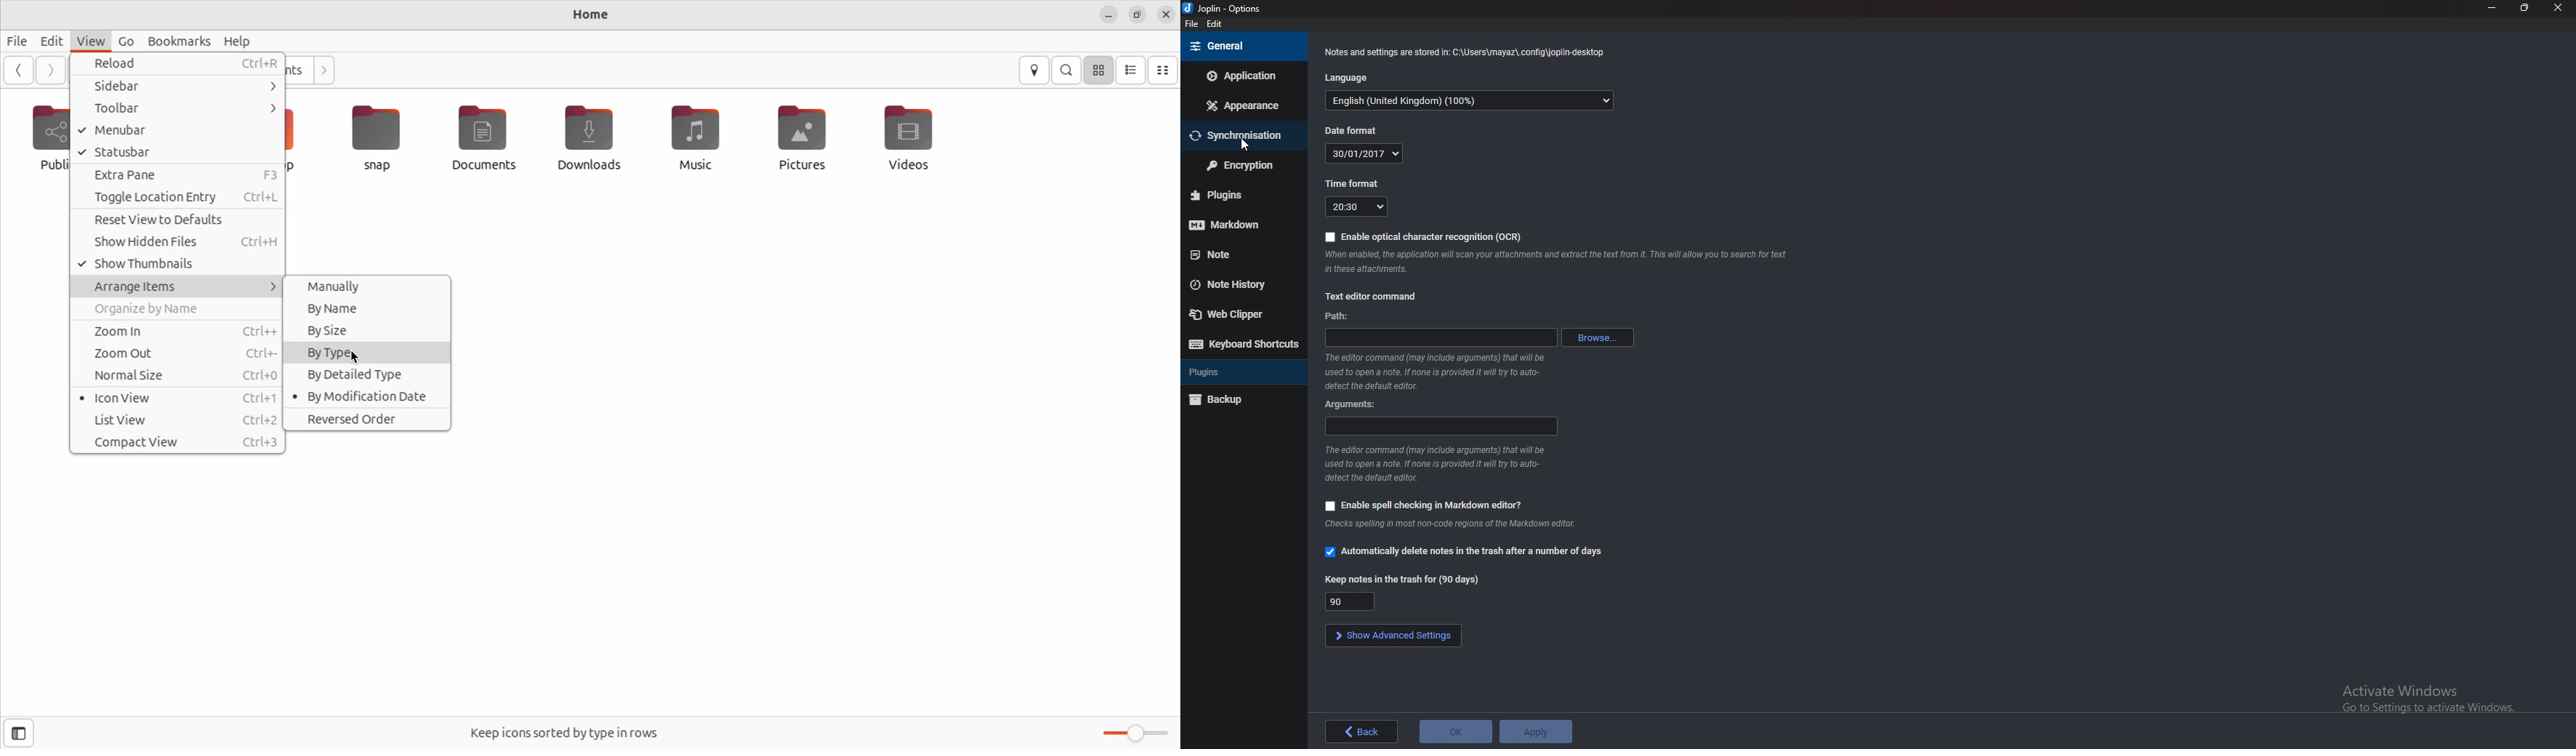 This screenshot has height=756, width=2576. What do you see at coordinates (1244, 344) in the screenshot?
I see `keyboard shortcuts` at bounding box center [1244, 344].